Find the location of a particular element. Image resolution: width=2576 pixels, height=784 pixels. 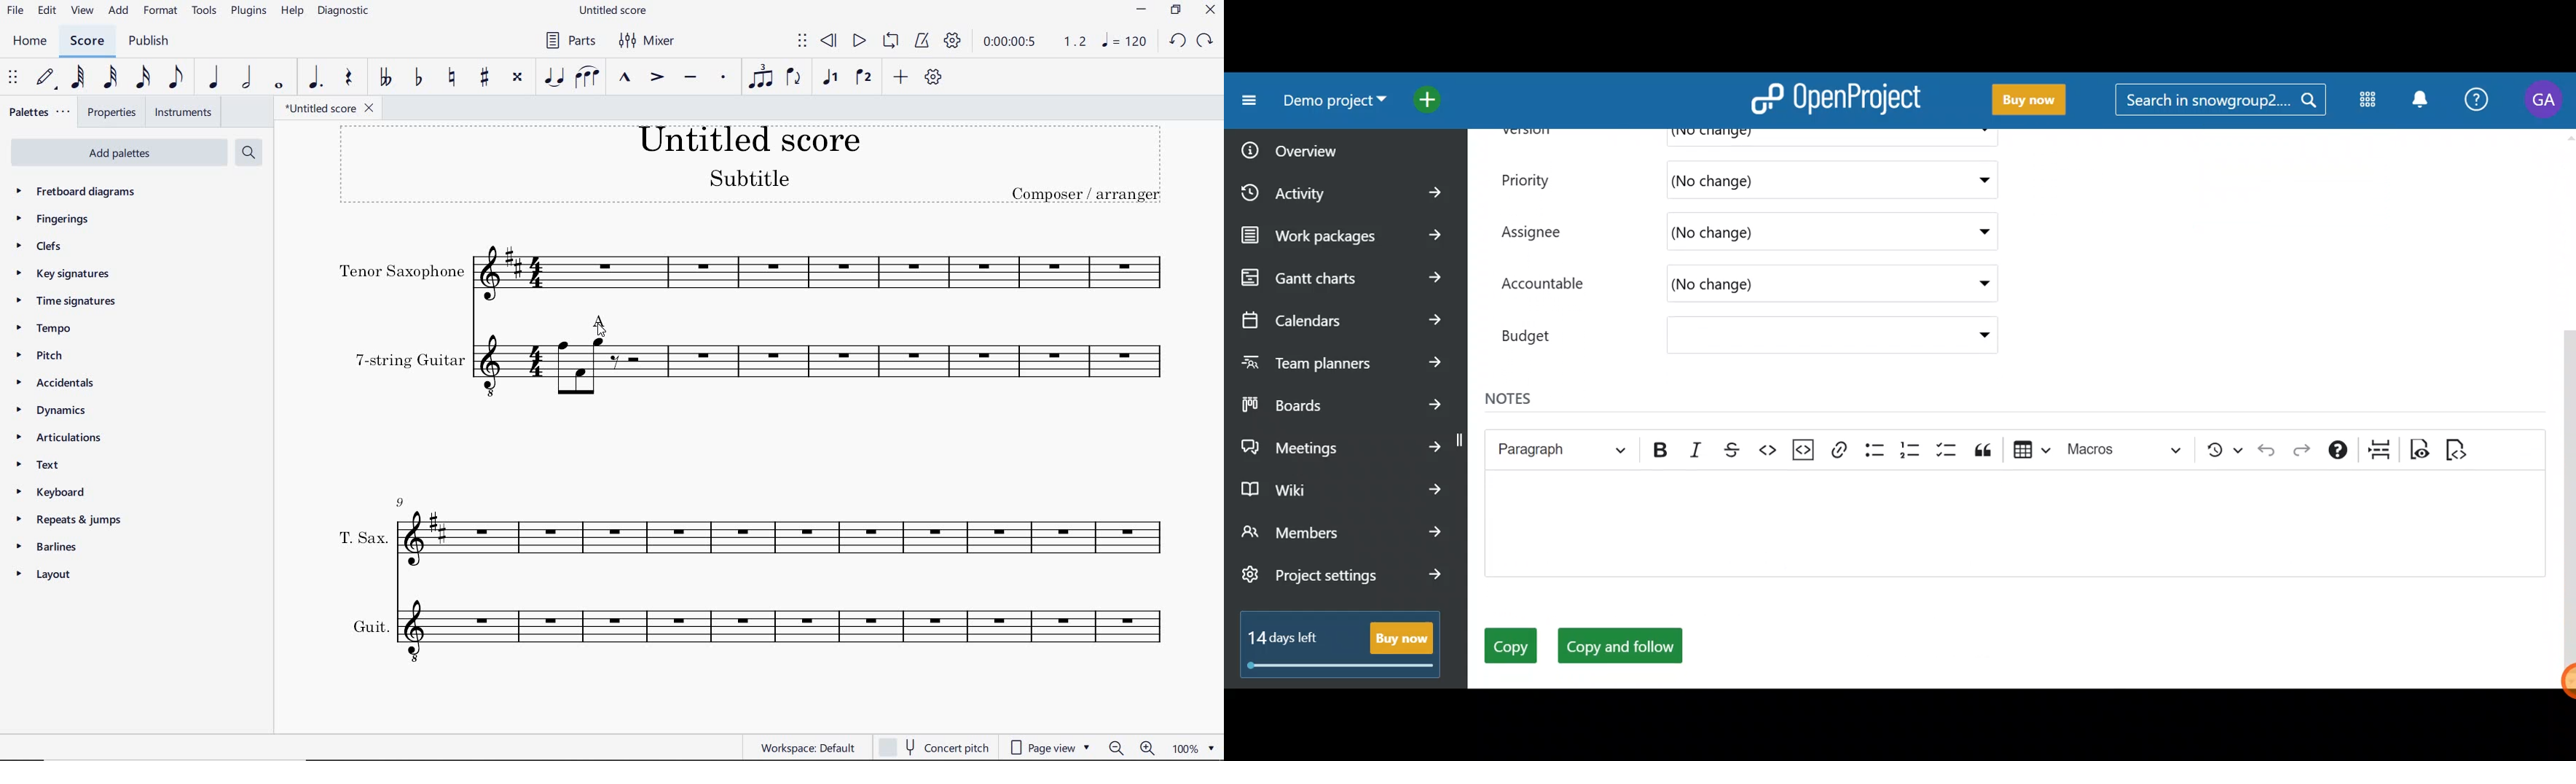

Numbered list is located at coordinates (1914, 449).